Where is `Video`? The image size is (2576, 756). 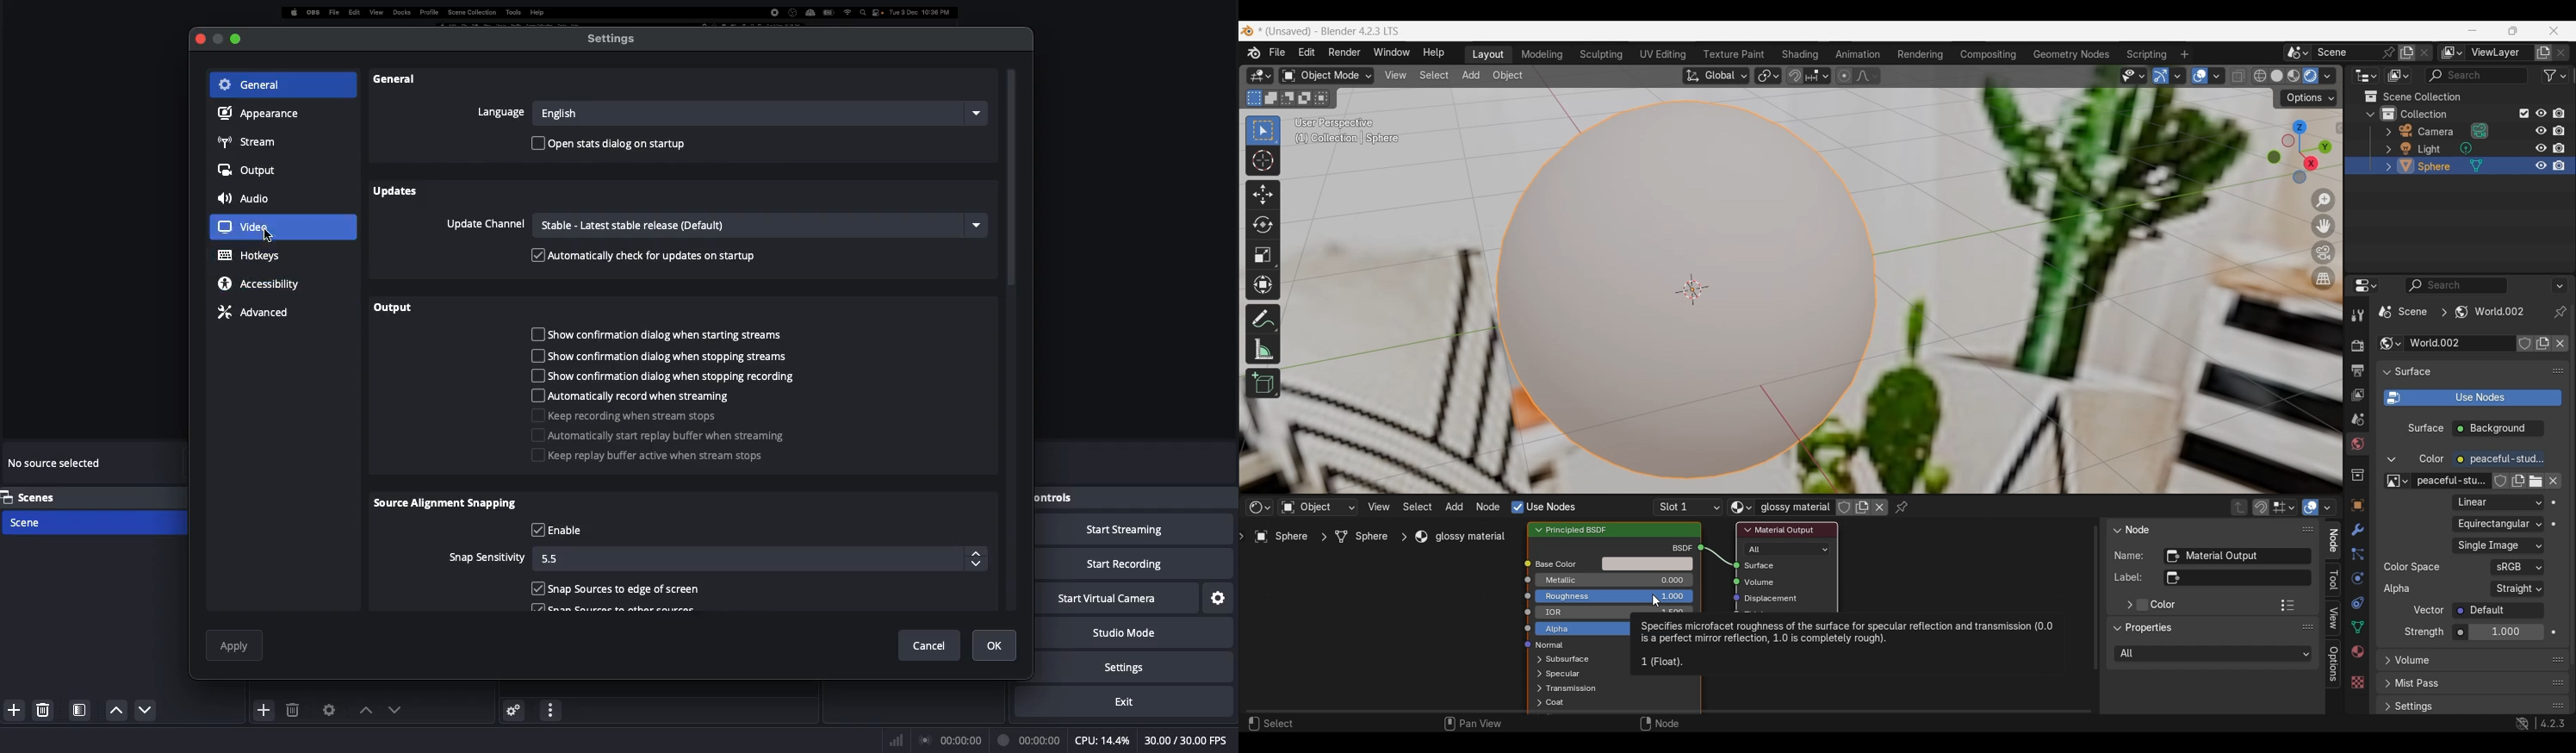 Video is located at coordinates (281, 227).